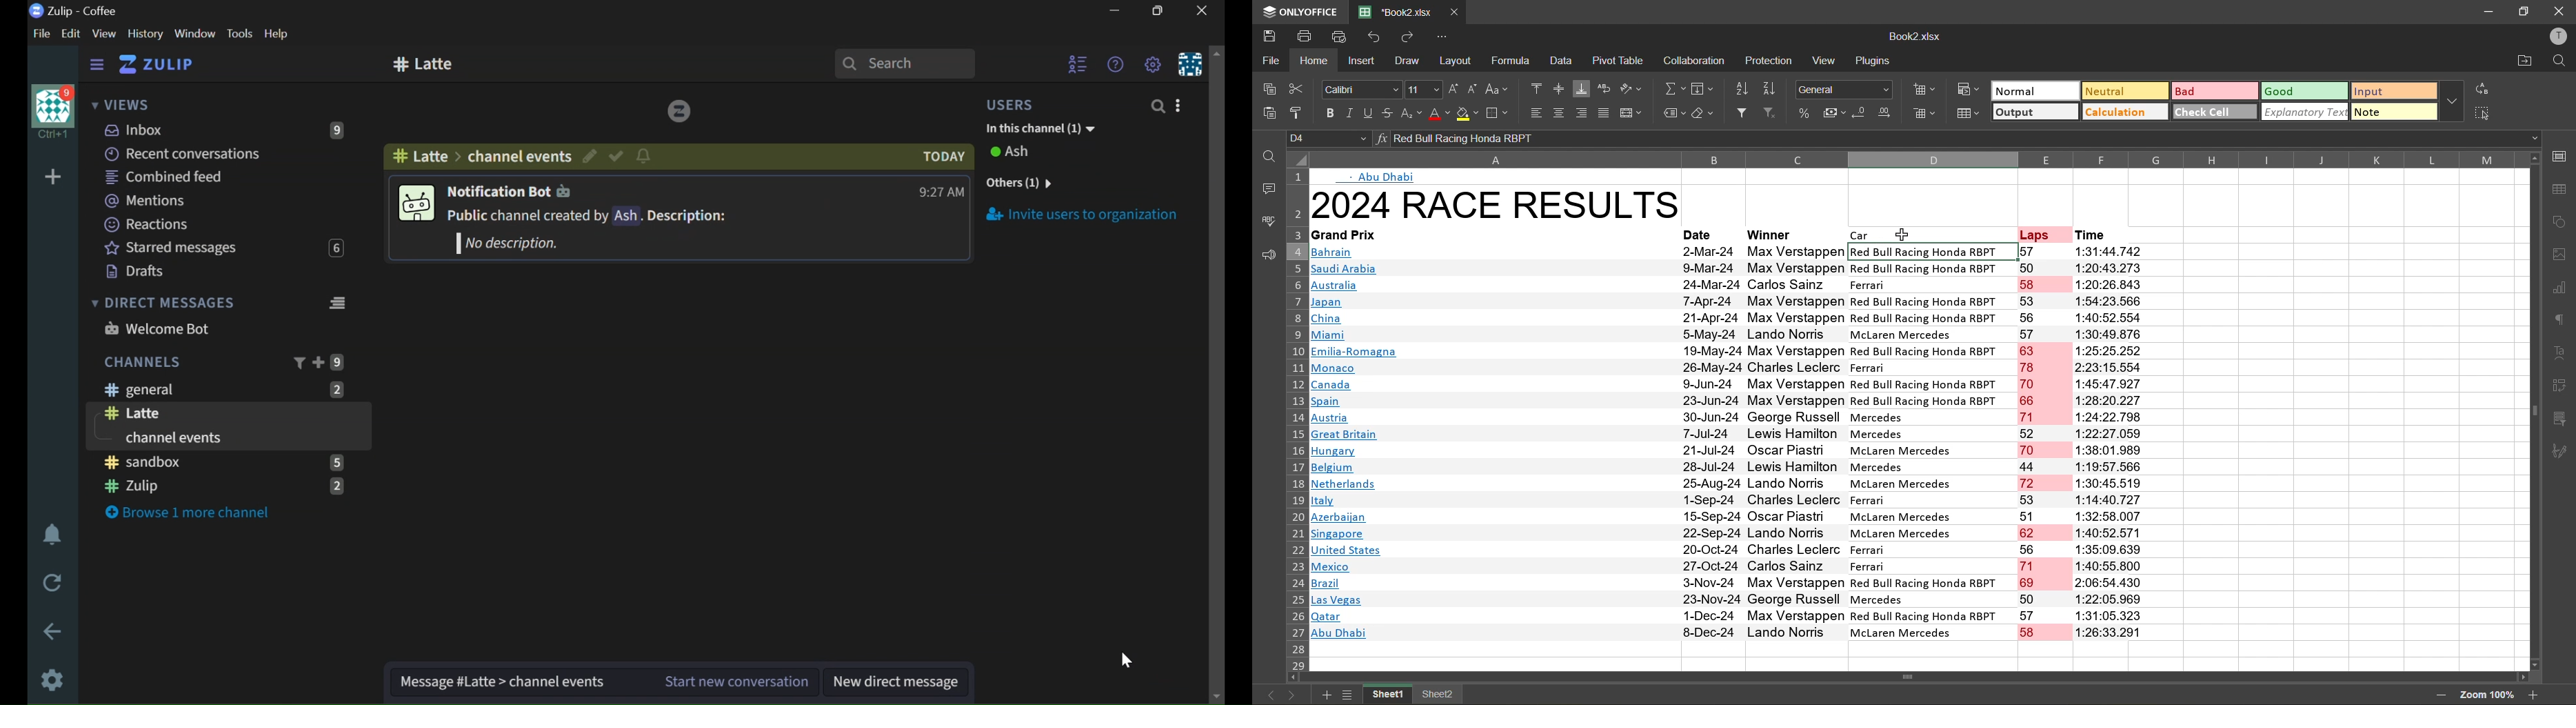 The image size is (2576, 728). What do you see at coordinates (2306, 111) in the screenshot?
I see `explanatory text` at bounding box center [2306, 111].